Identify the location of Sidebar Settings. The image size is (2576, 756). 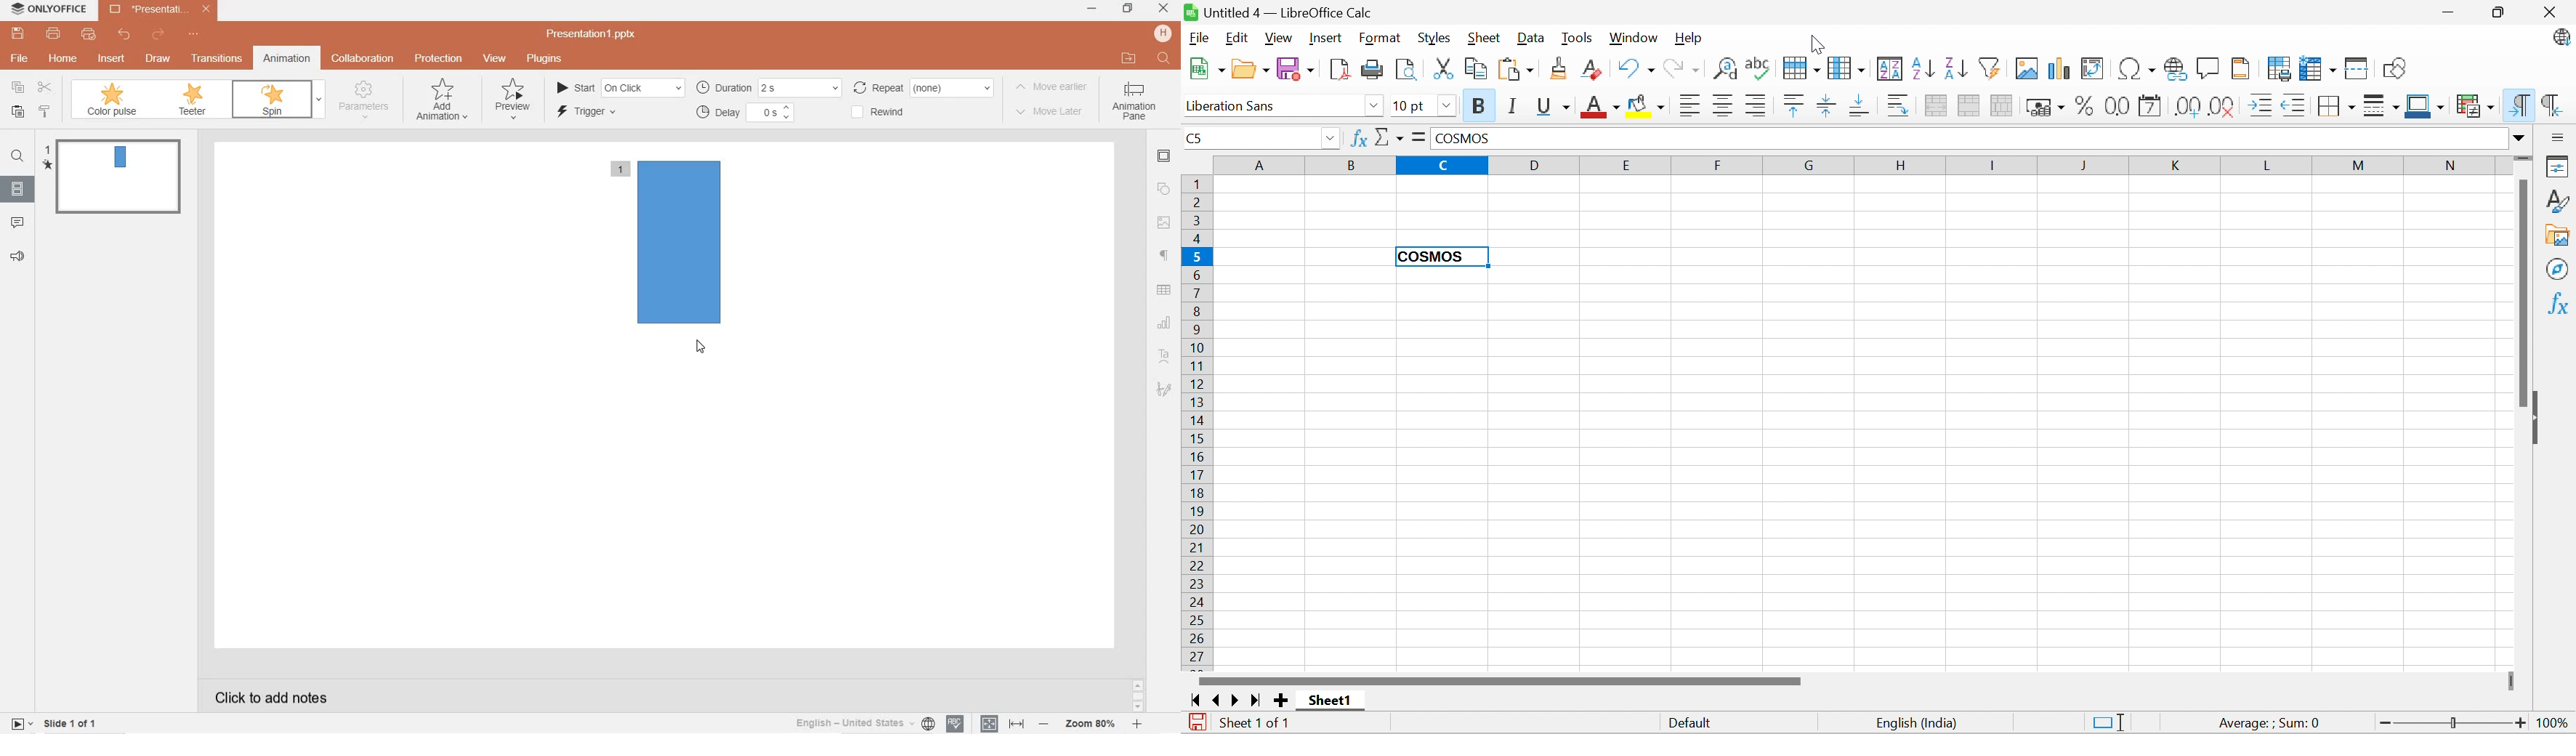
(2560, 137).